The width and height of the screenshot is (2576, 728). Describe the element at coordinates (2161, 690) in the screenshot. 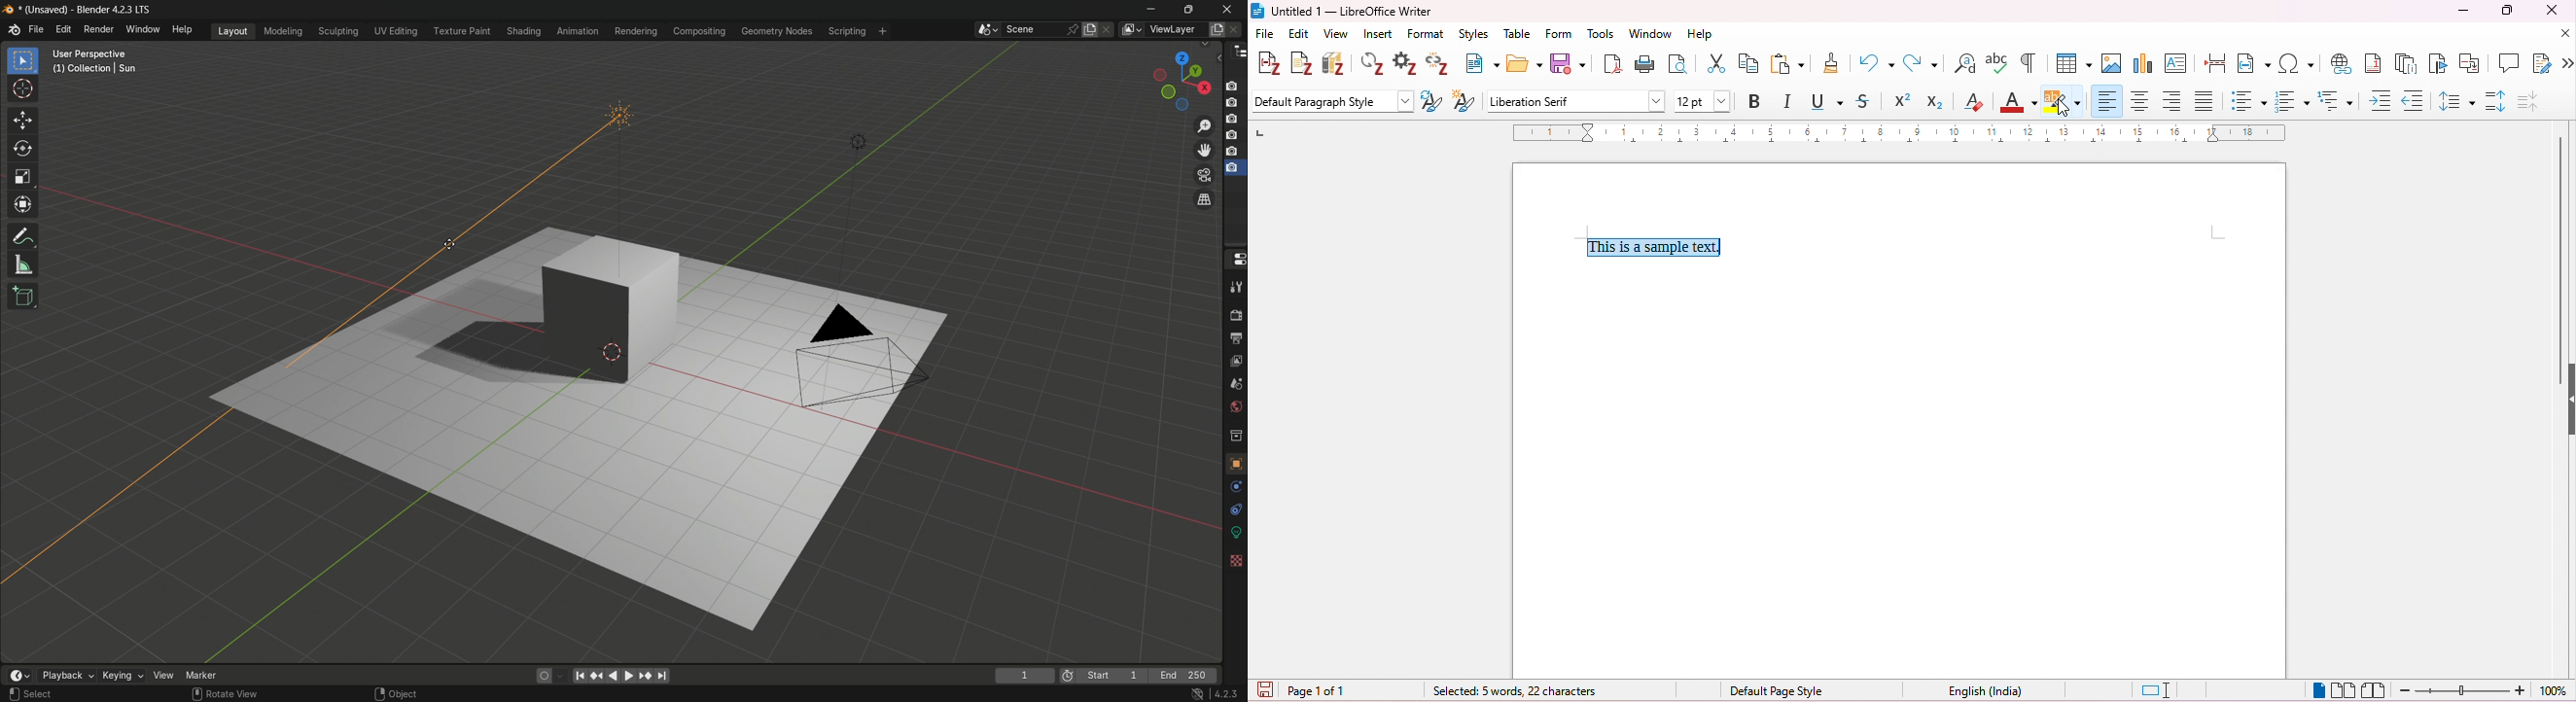

I see `standard selection` at that location.